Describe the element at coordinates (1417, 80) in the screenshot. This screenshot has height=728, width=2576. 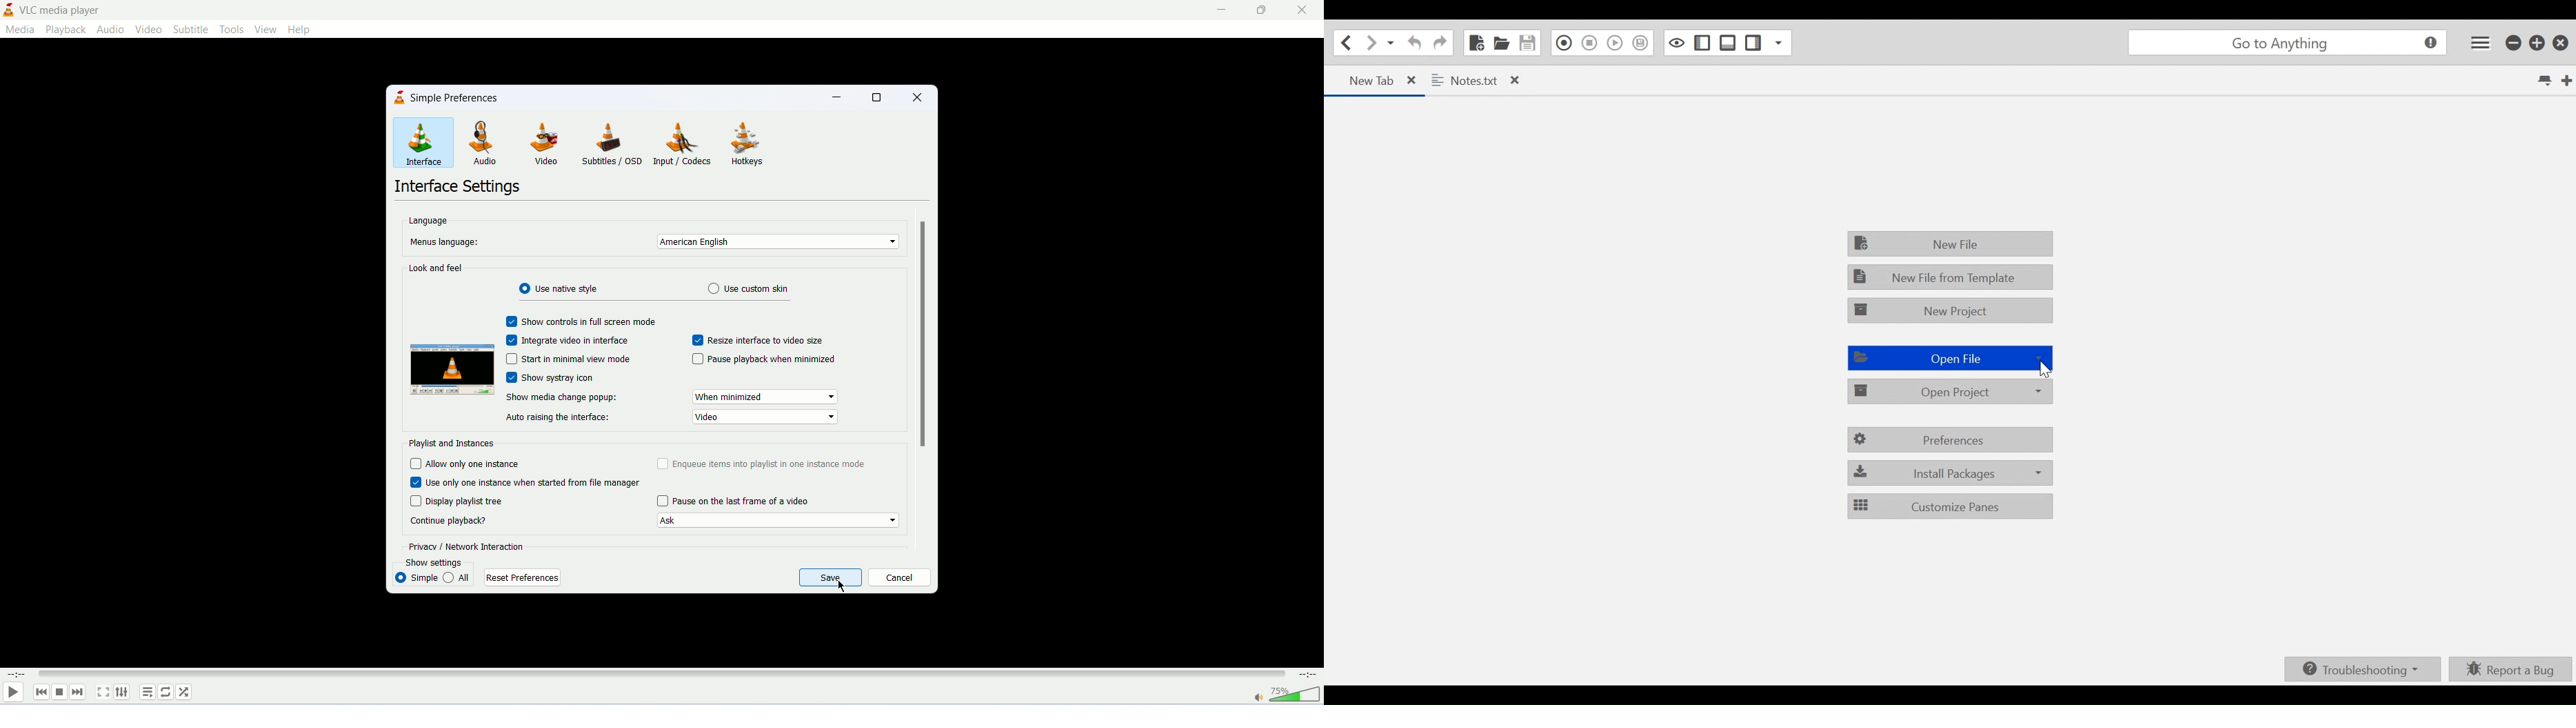
I see `close` at that location.